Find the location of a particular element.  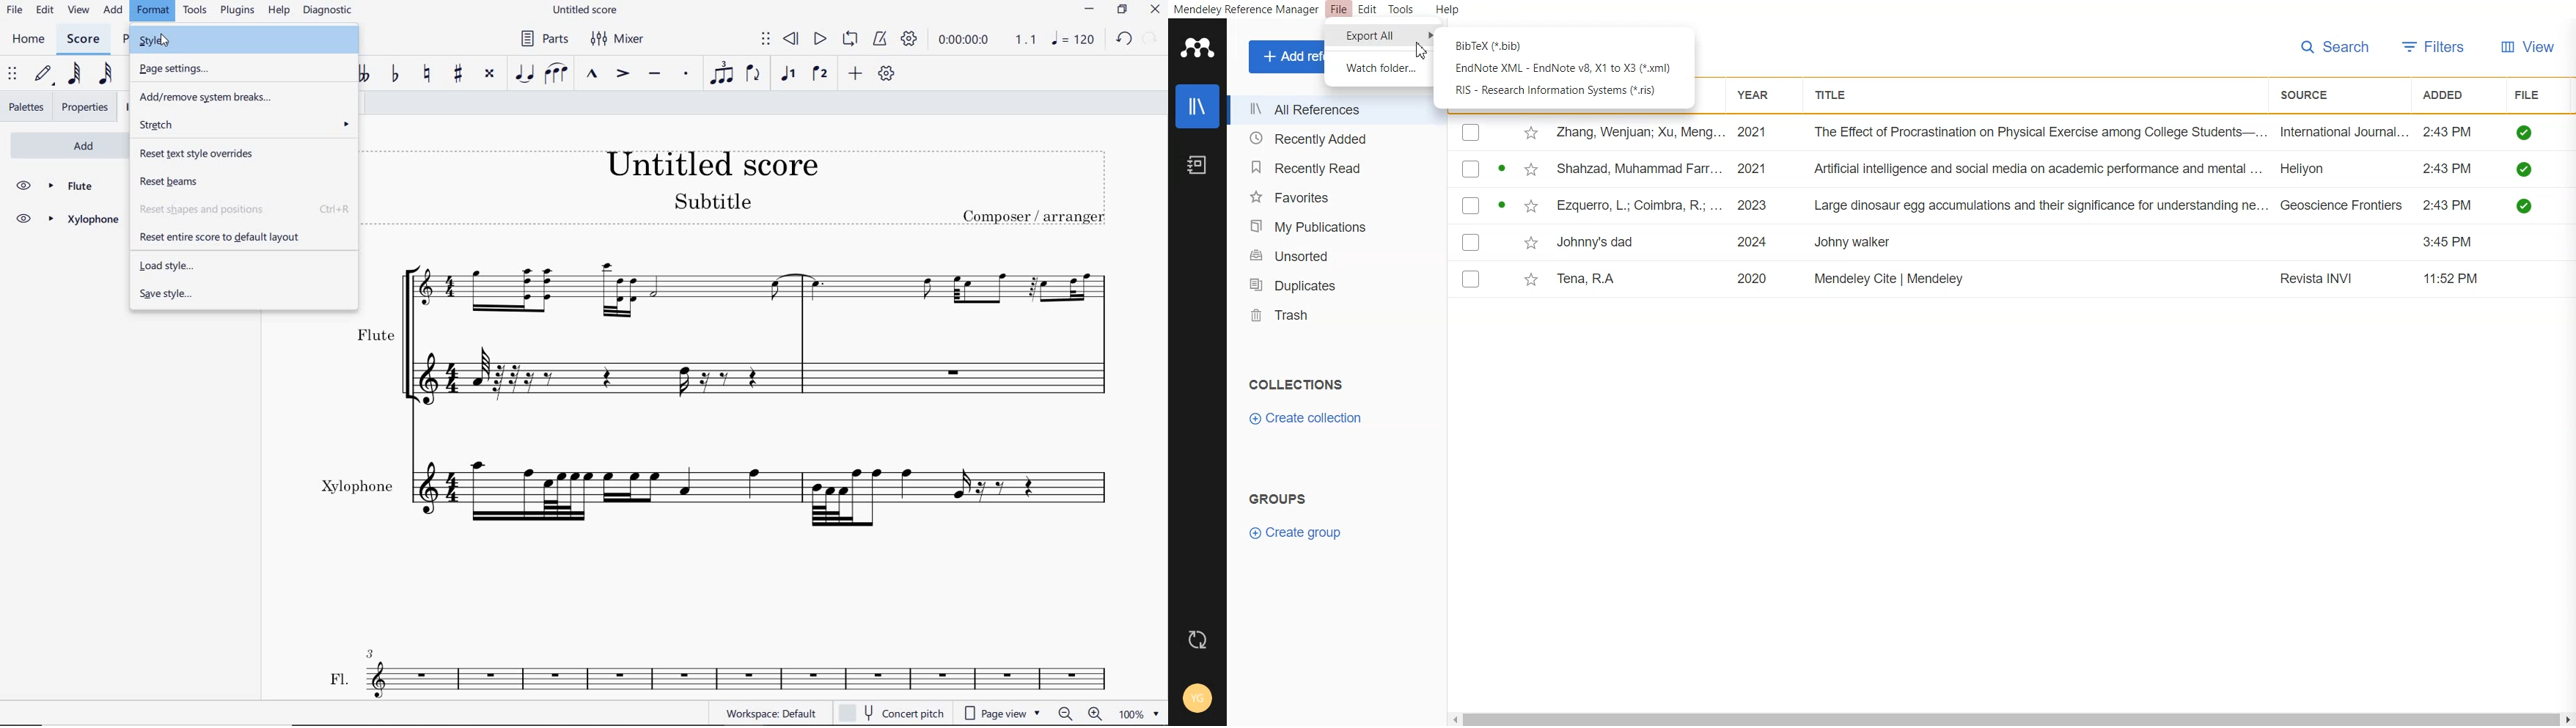

Heliyon is located at coordinates (2312, 167).